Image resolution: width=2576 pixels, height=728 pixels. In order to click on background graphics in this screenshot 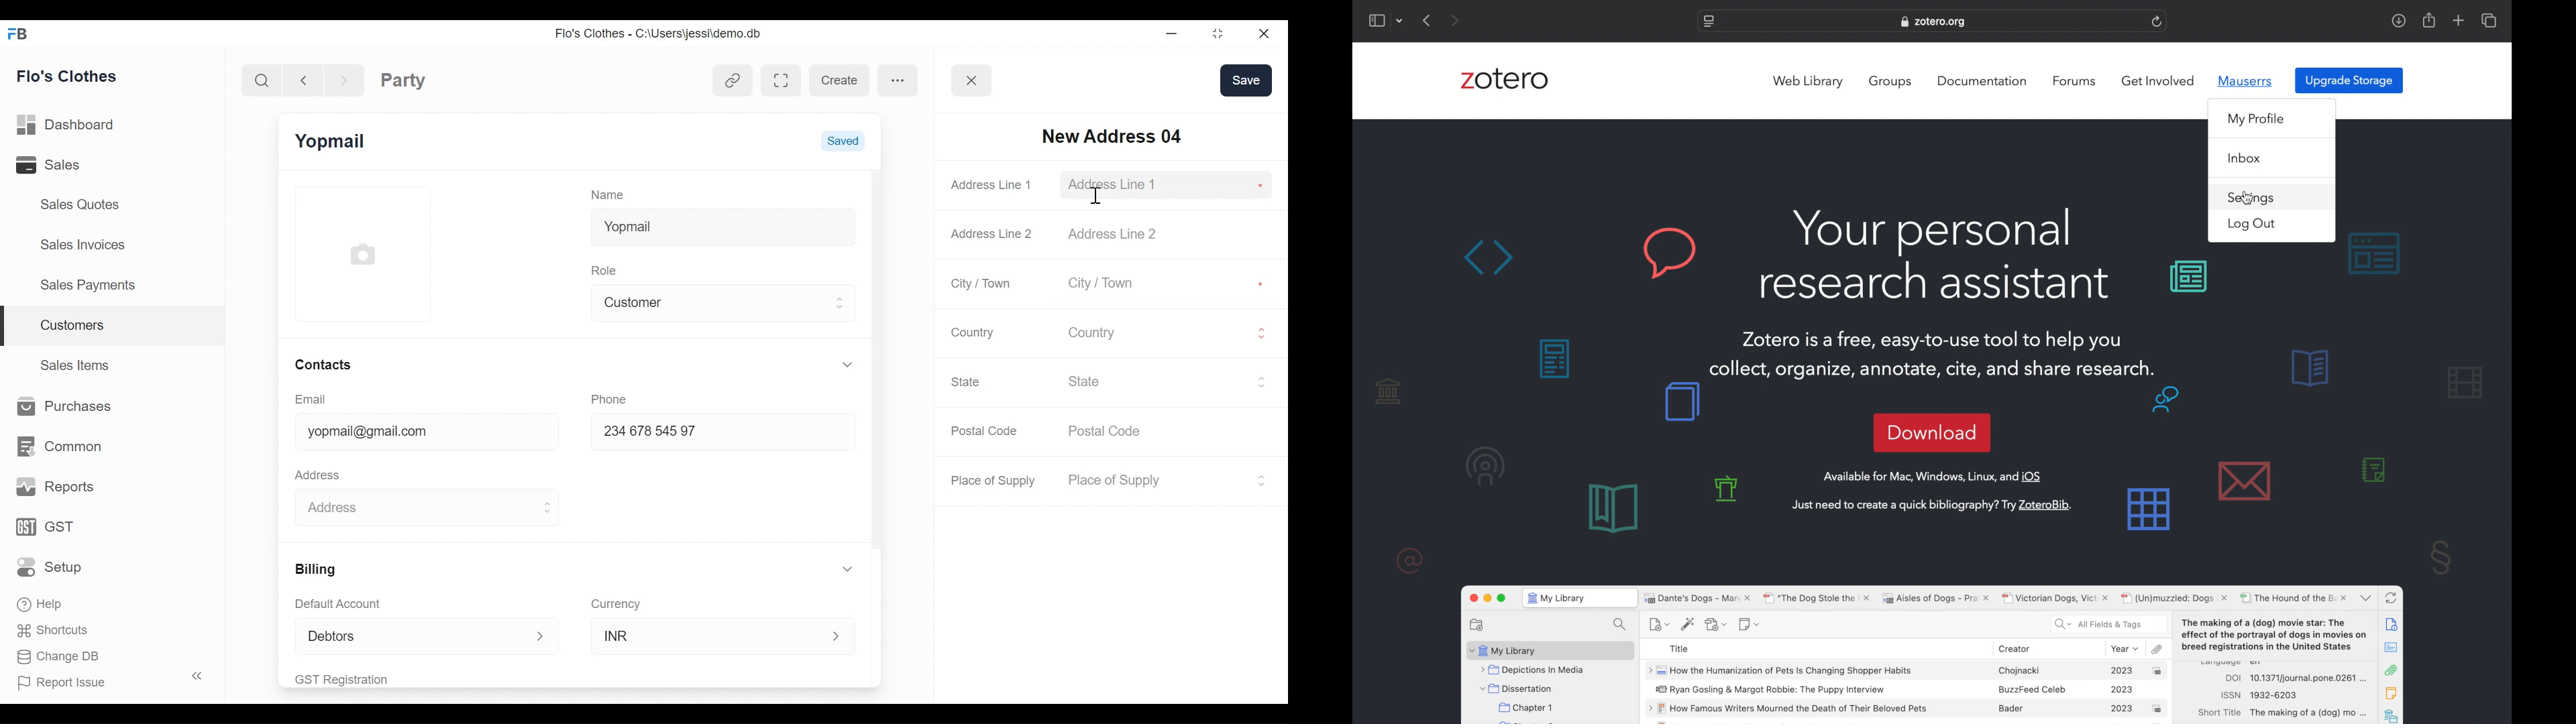, I will do `click(1641, 457)`.